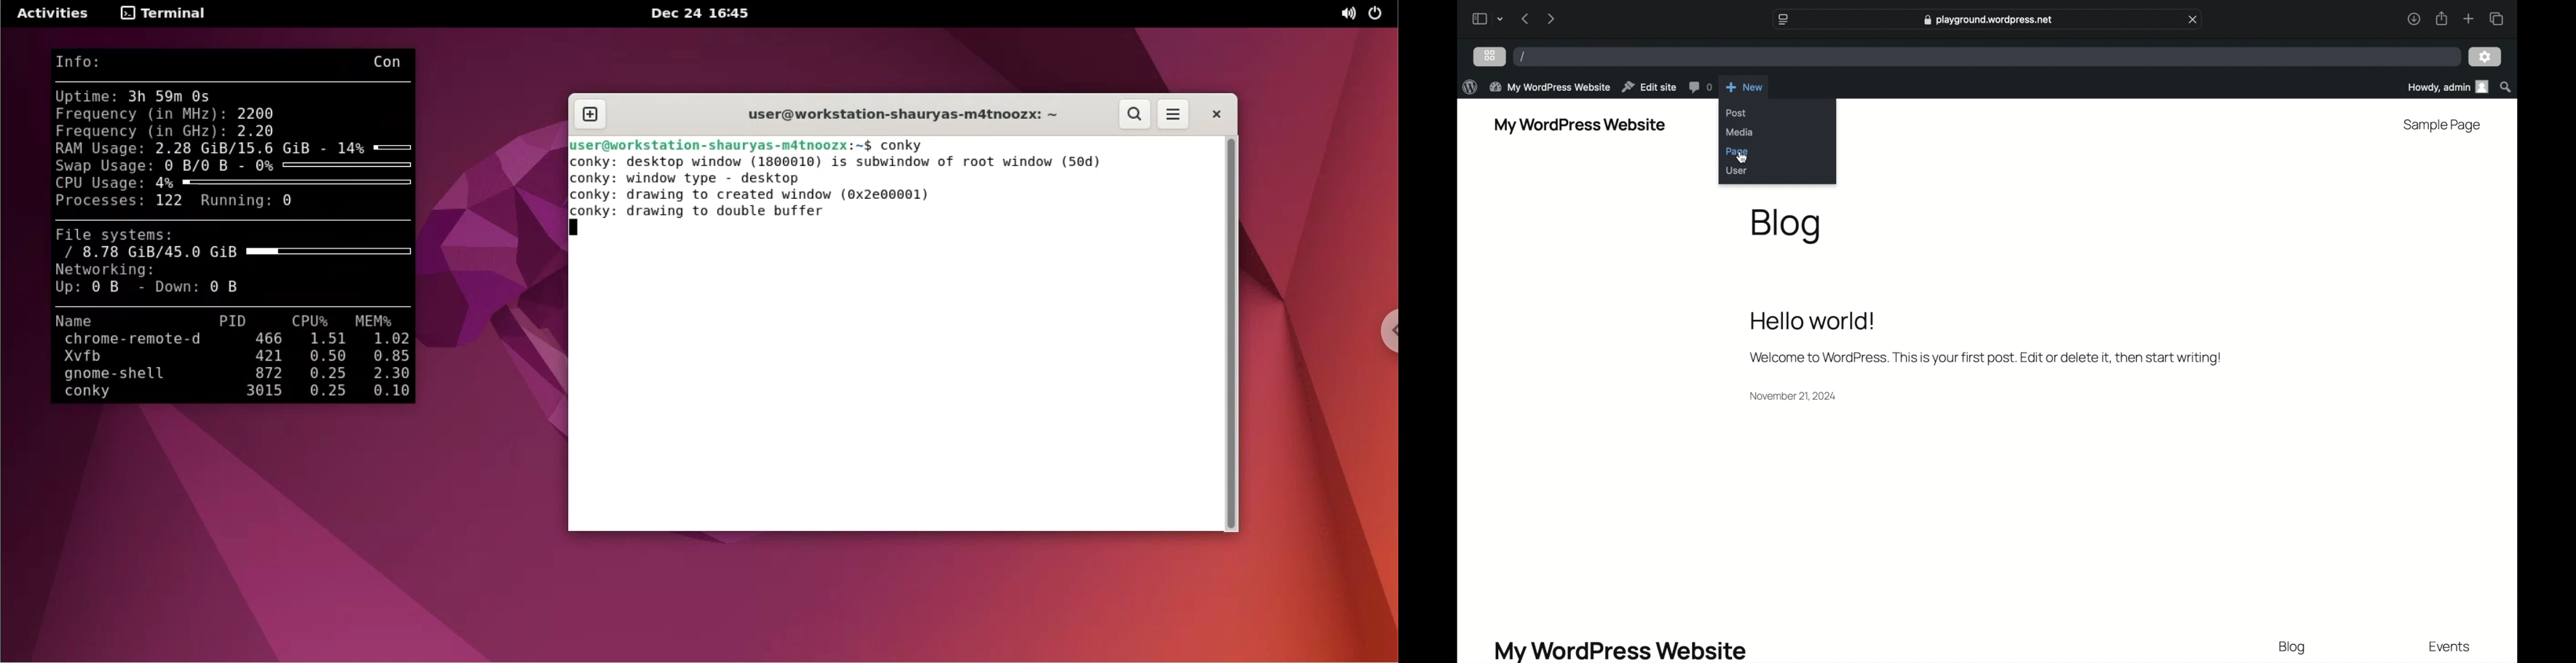  What do you see at coordinates (2294, 648) in the screenshot?
I see `blog` at bounding box center [2294, 648].